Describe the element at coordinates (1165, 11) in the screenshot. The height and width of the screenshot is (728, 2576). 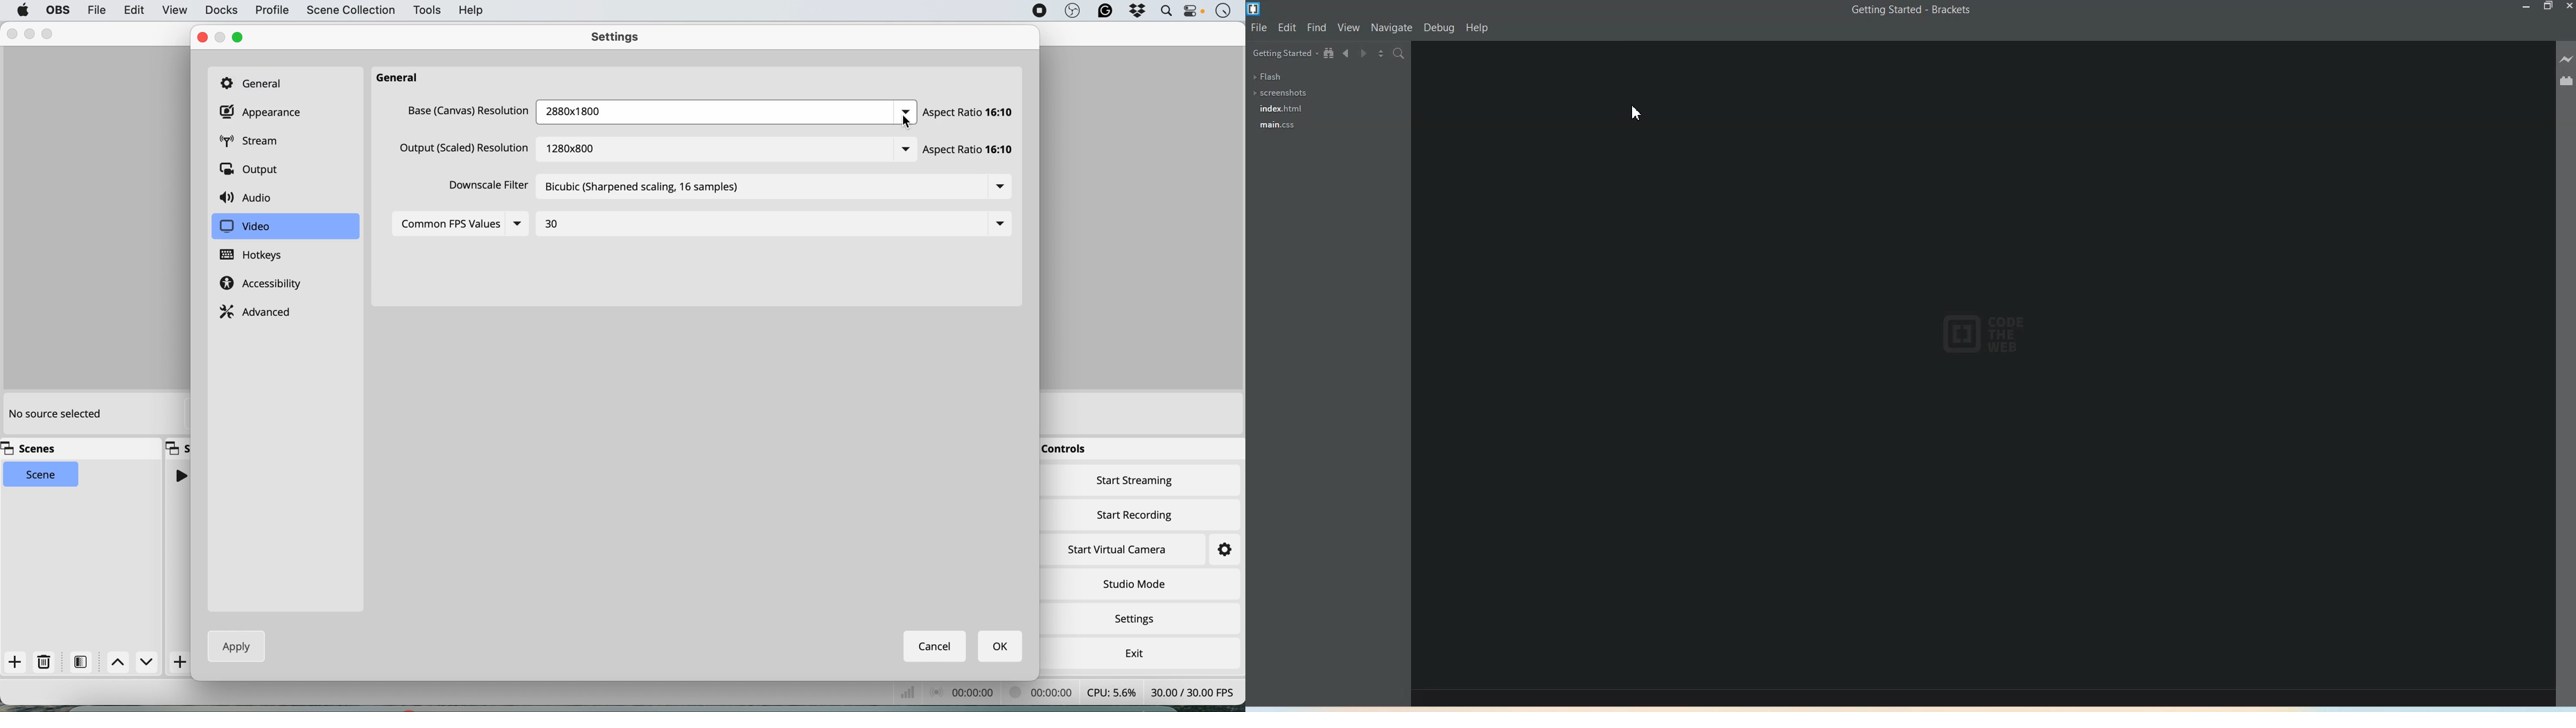
I see `spotlight search` at that location.